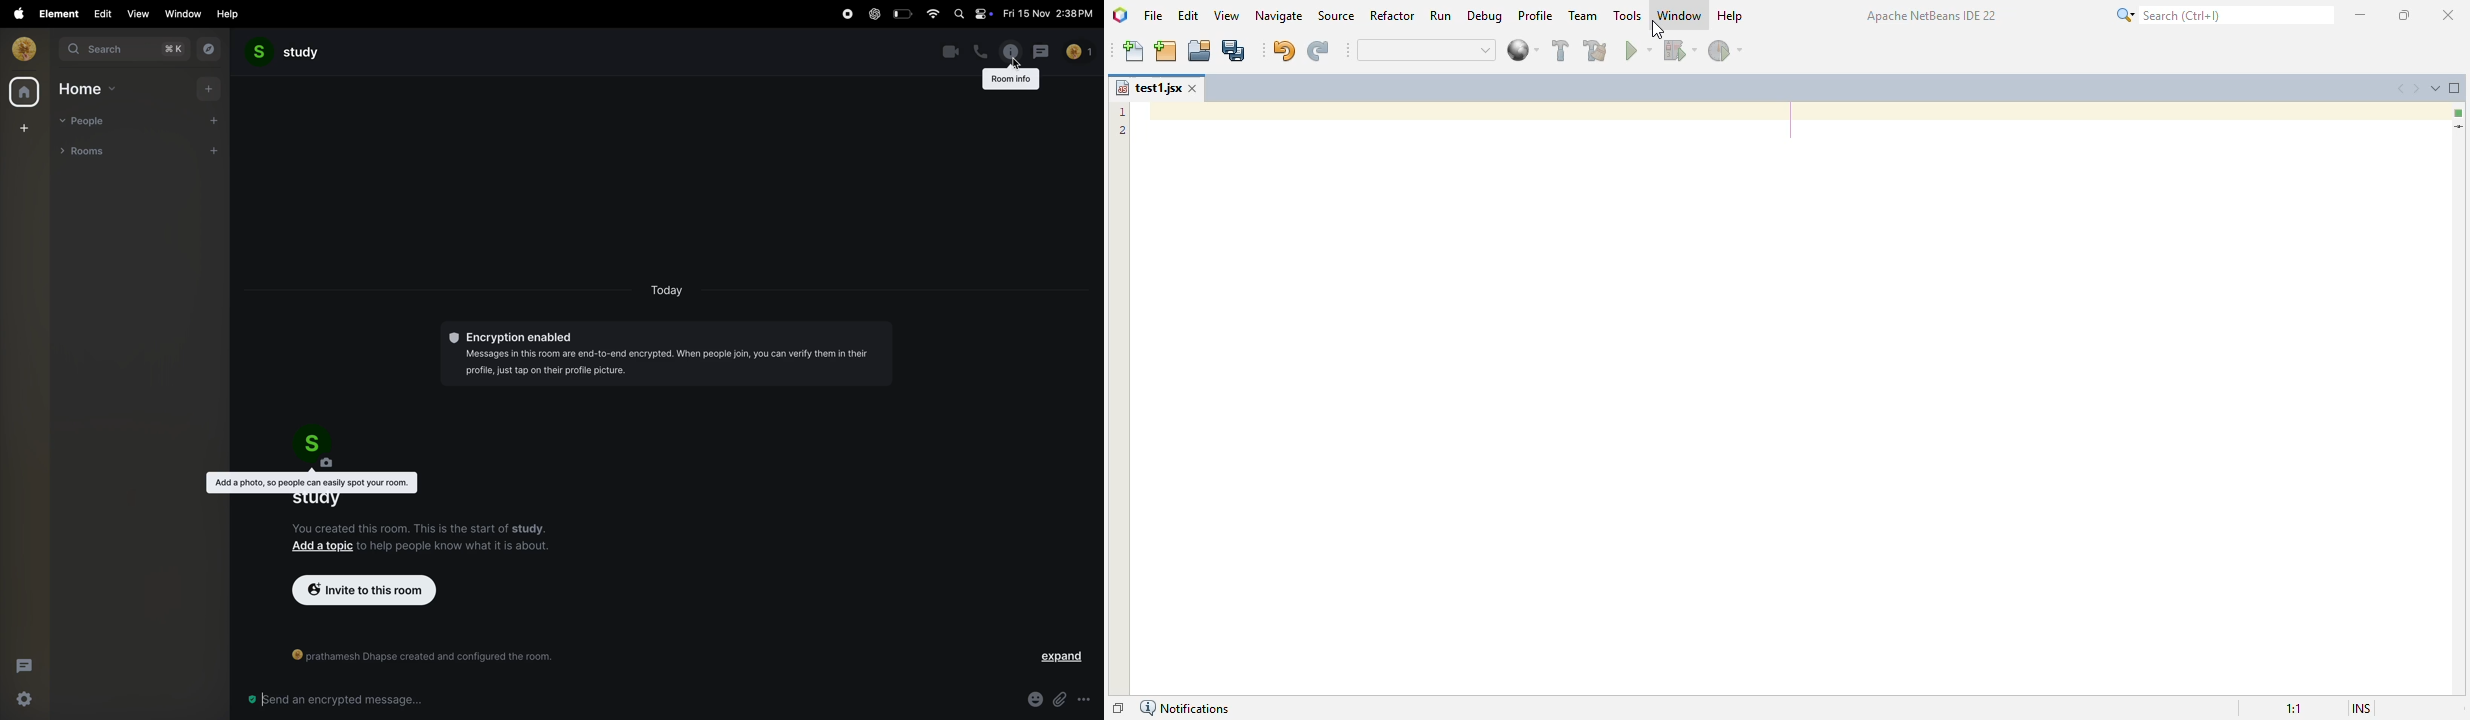  What do you see at coordinates (321, 548) in the screenshot?
I see `Add a topic` at bounding box center [321, 548].